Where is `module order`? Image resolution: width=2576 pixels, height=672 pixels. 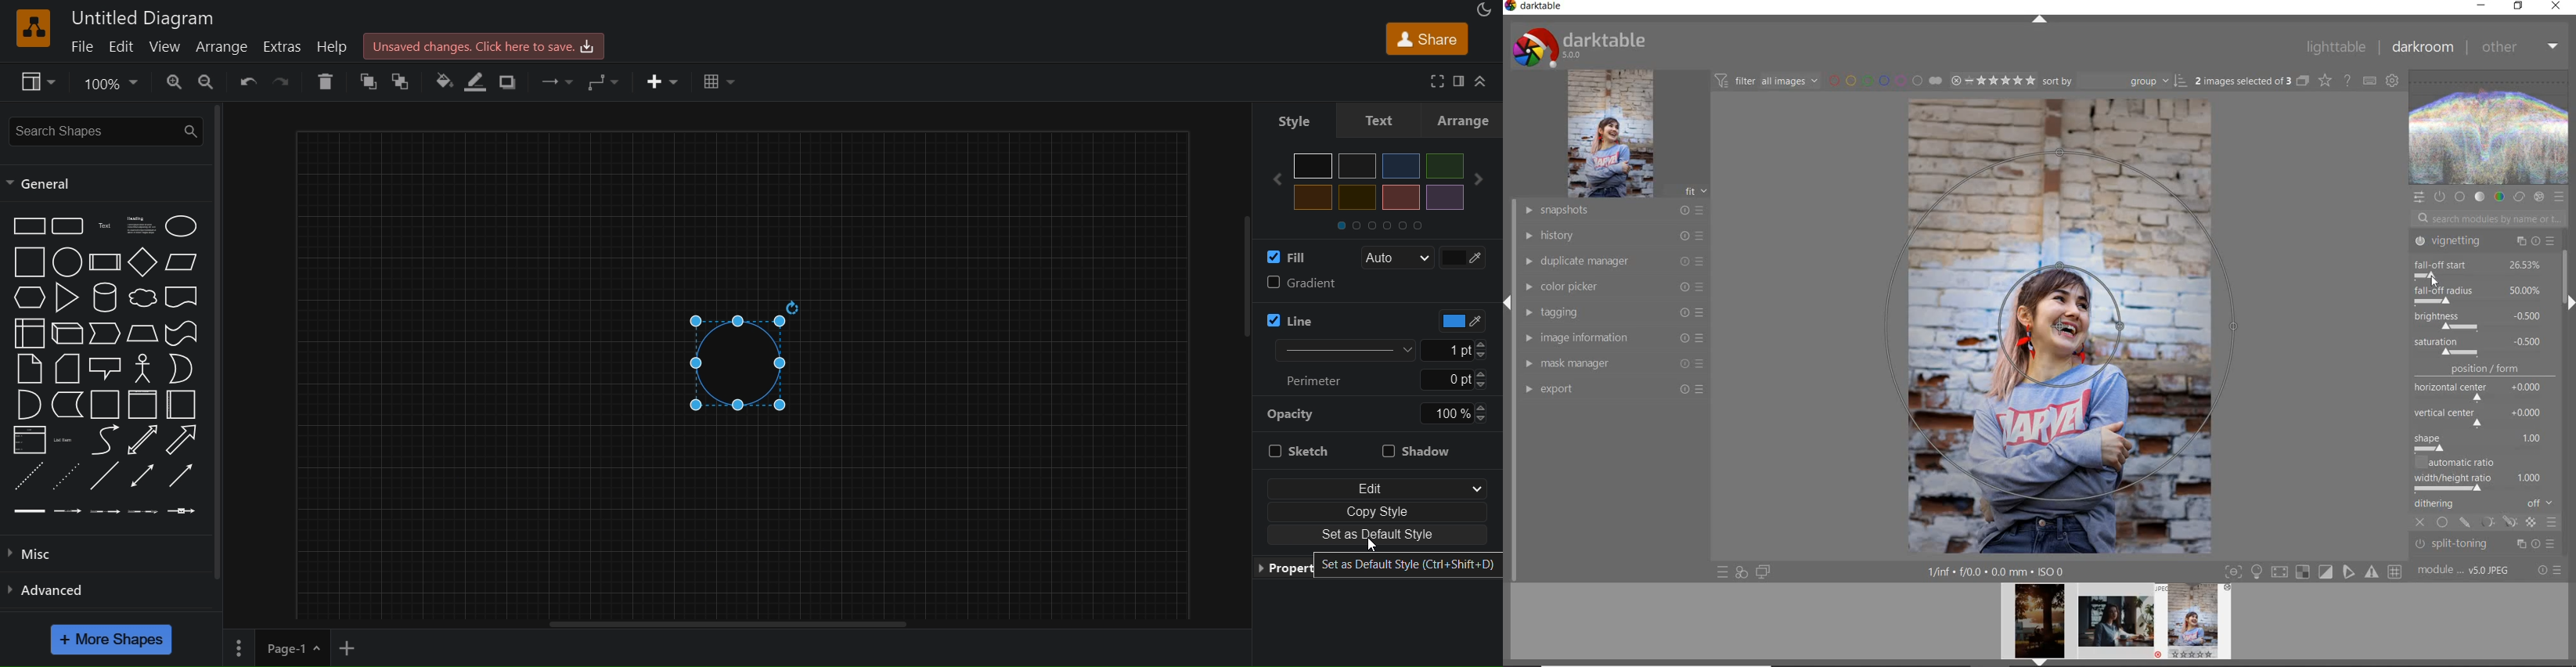 module order is located at coordinates (2465, 571).